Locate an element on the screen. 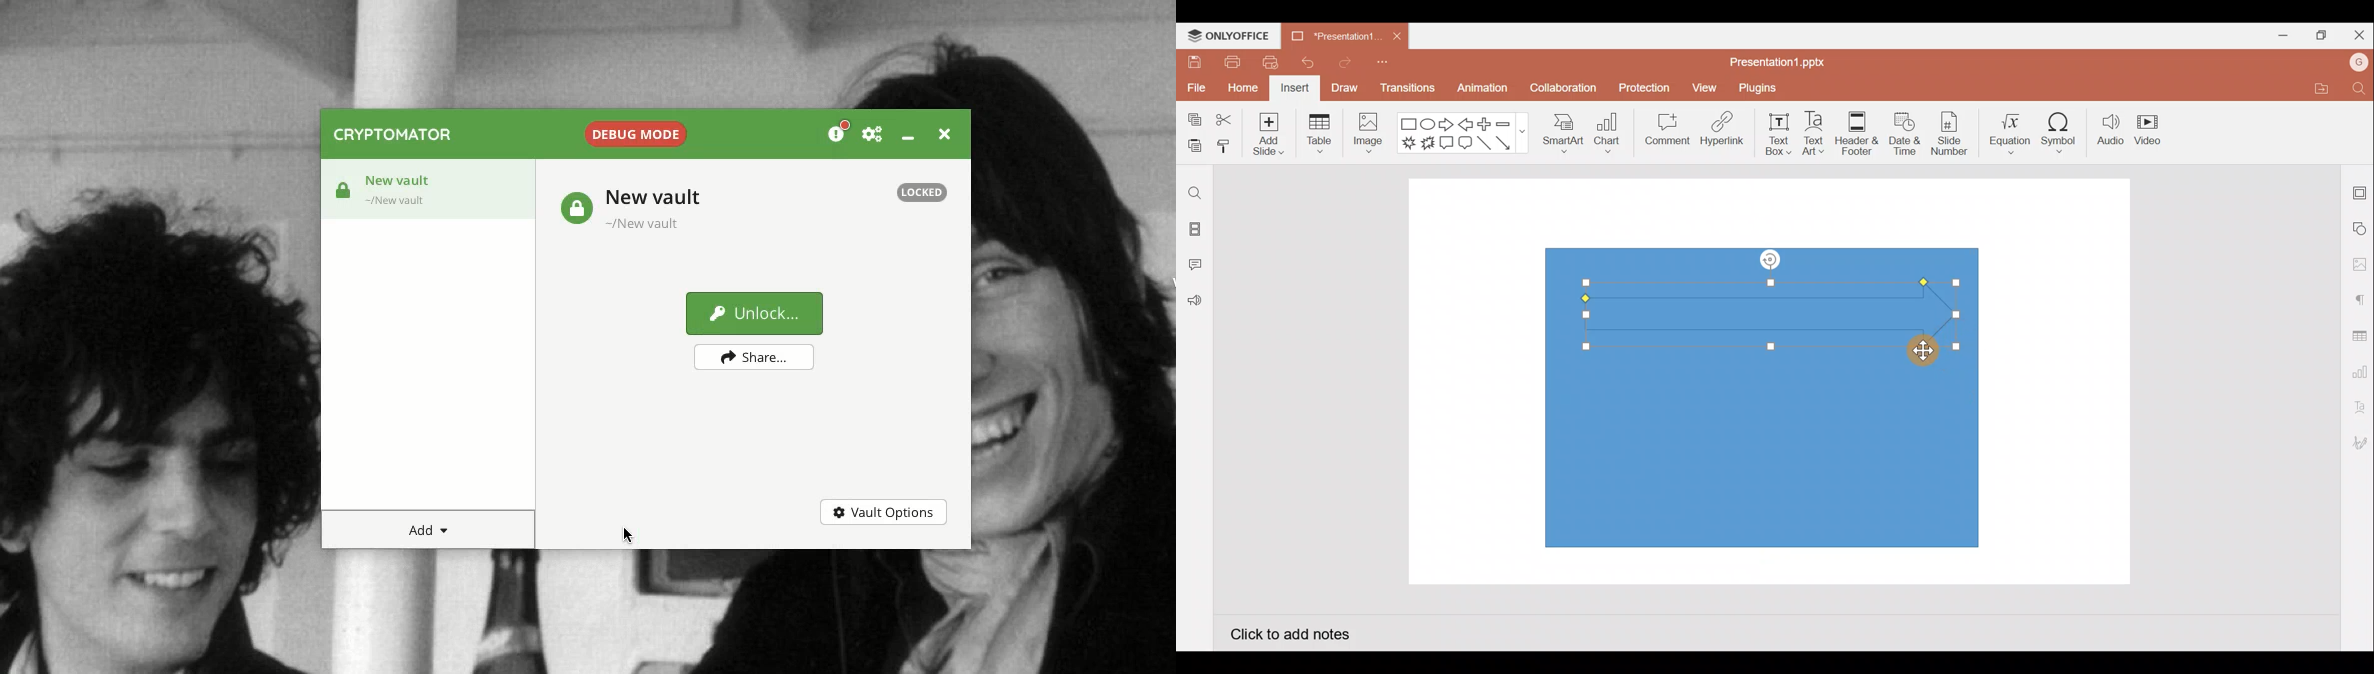 This screenshot has height=700, width=2380. Image is located at coordinates (1366, 136).